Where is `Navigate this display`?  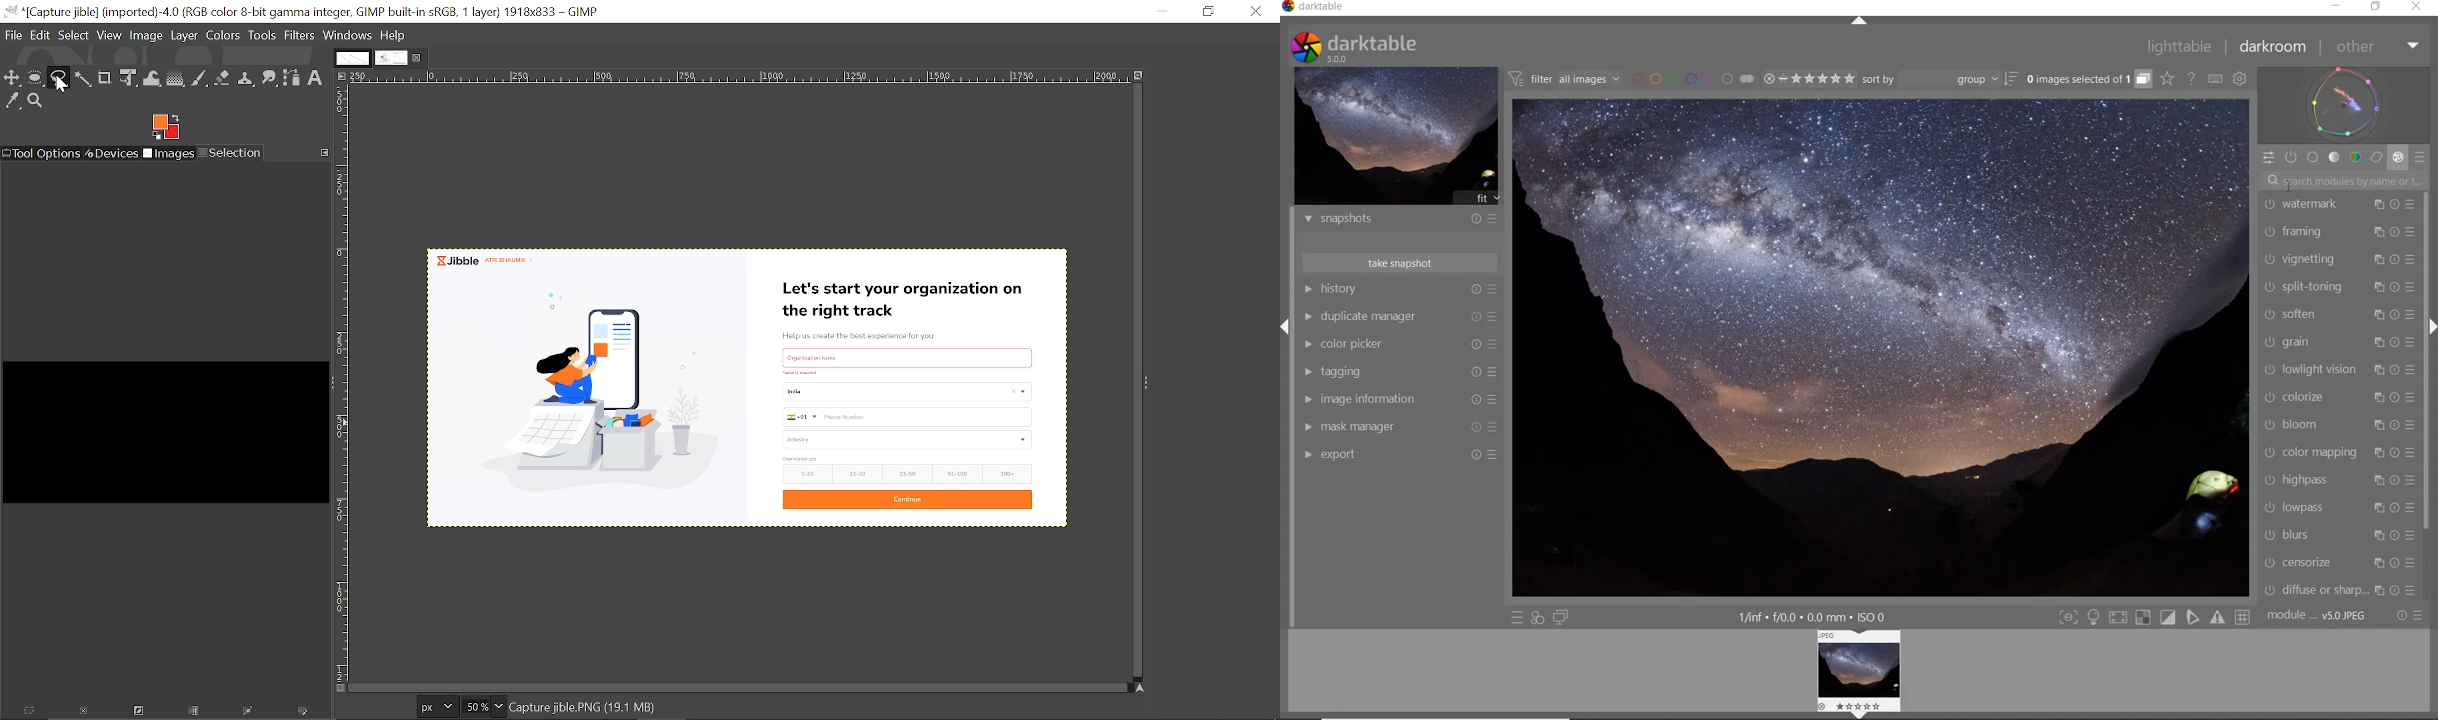
Navigate this display is located at coordinates (1140, 686).